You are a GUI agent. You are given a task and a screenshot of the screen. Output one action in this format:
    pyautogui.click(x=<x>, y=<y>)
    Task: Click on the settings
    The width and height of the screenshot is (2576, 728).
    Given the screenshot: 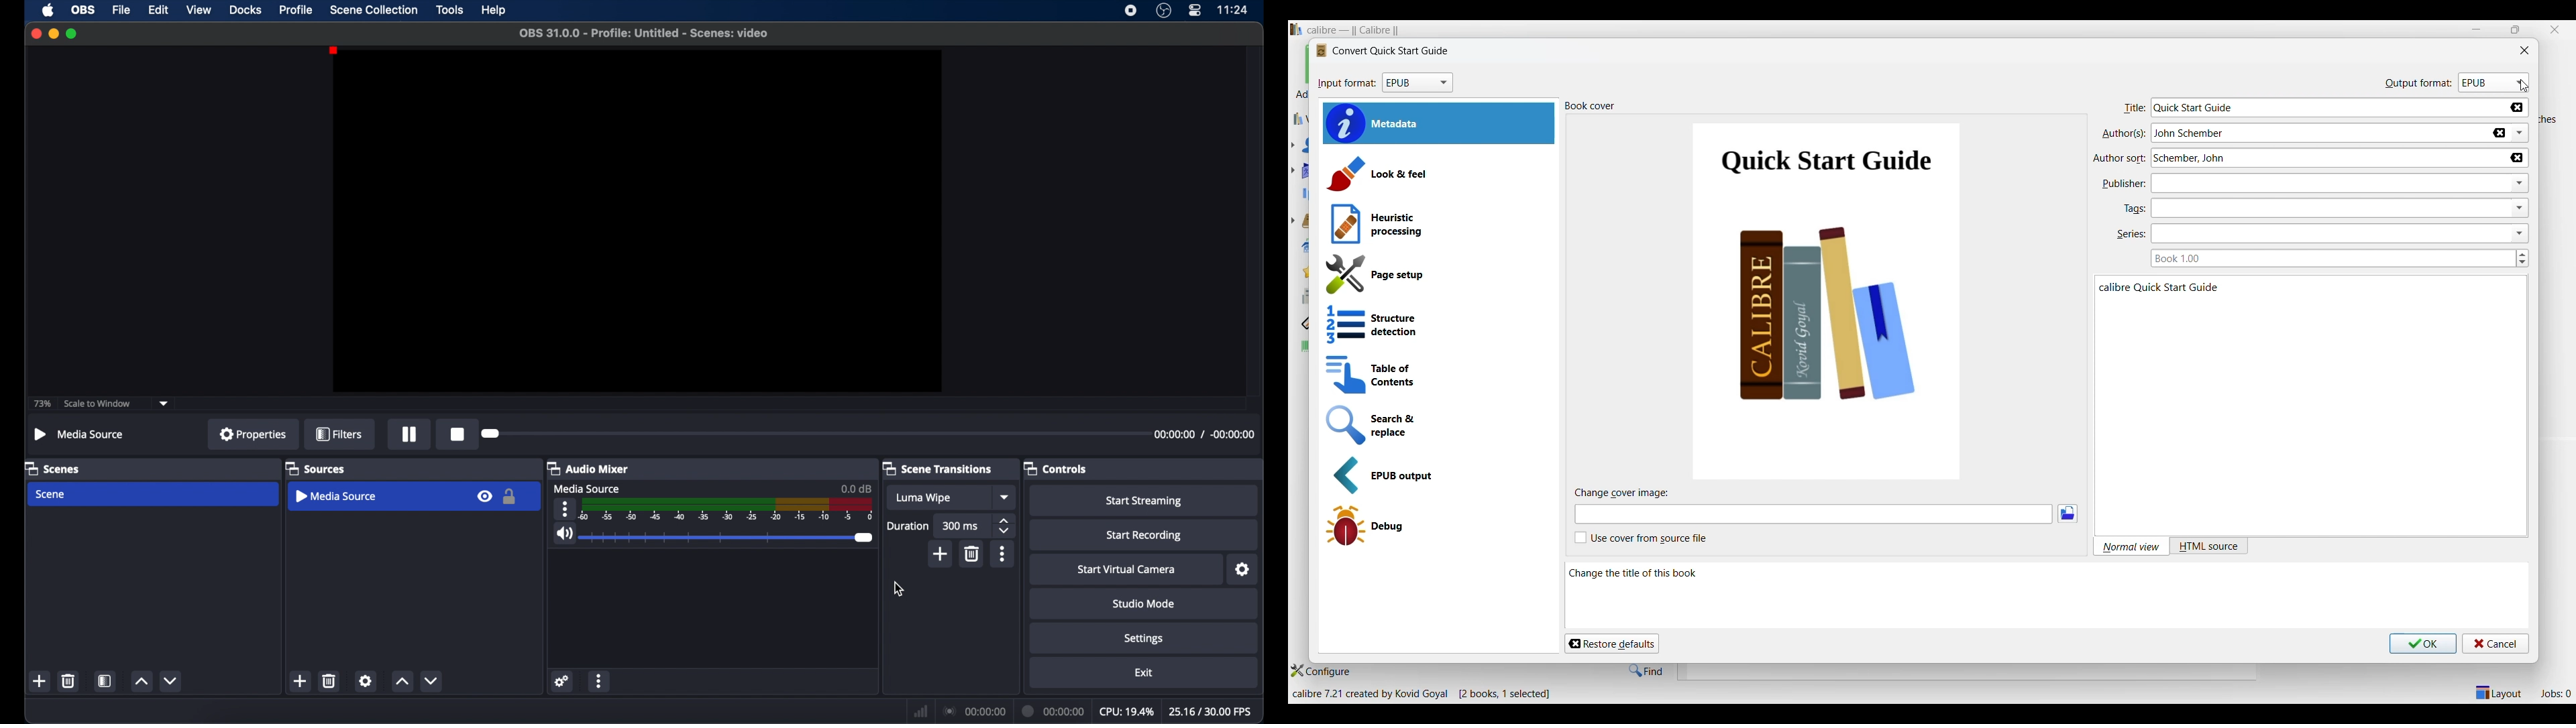 What is the action you would take?
    pyautogui.click(x=365, y=680)
    